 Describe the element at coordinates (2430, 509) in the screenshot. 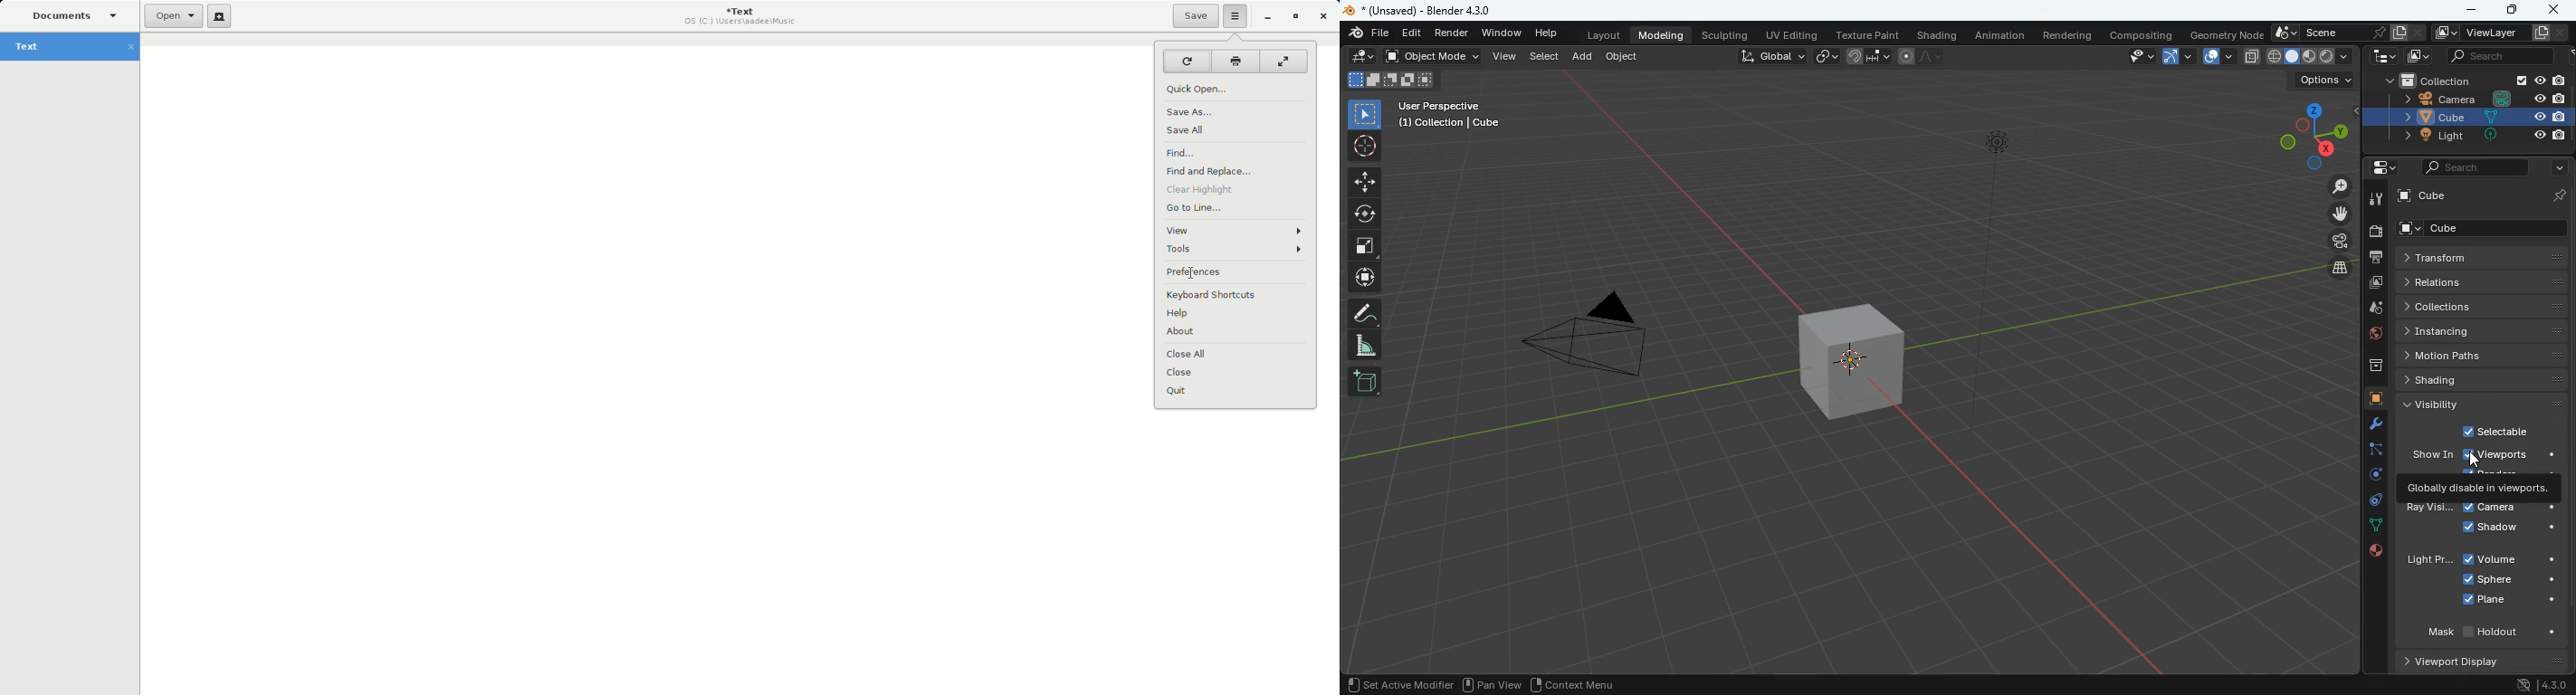

I see `ray vision` at that location.